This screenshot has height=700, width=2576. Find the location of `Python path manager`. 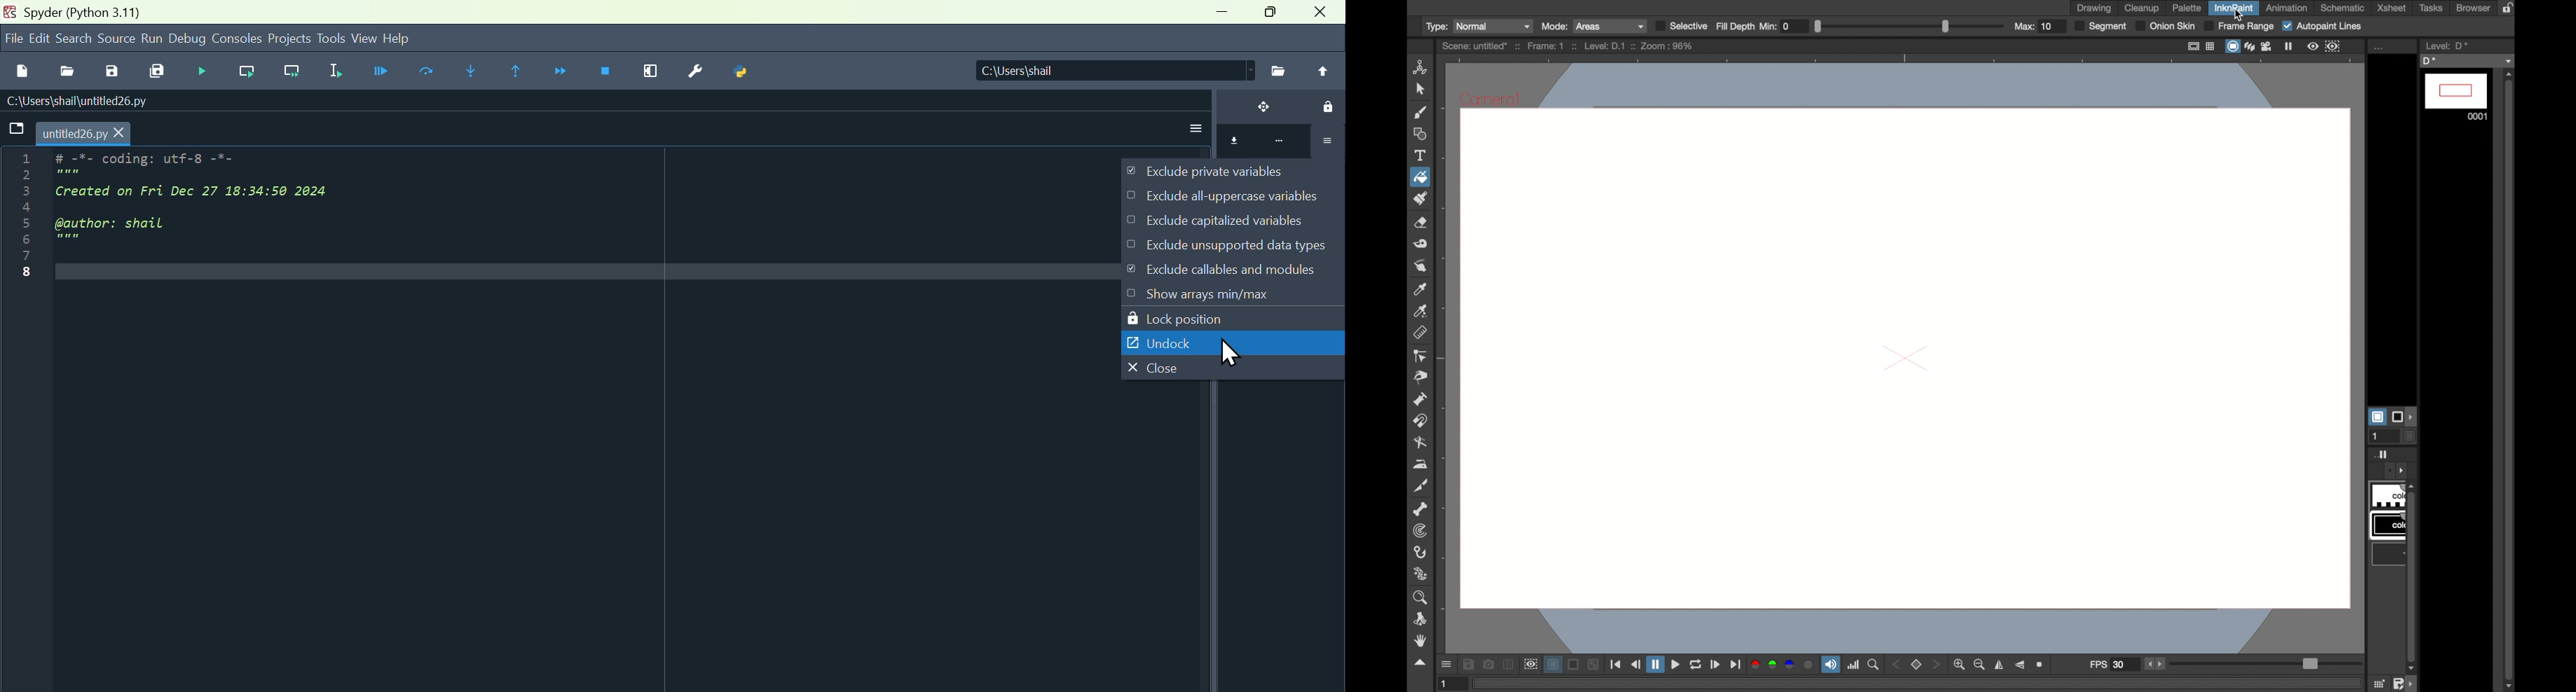

Python path manager is located at coordinates (745, 74).